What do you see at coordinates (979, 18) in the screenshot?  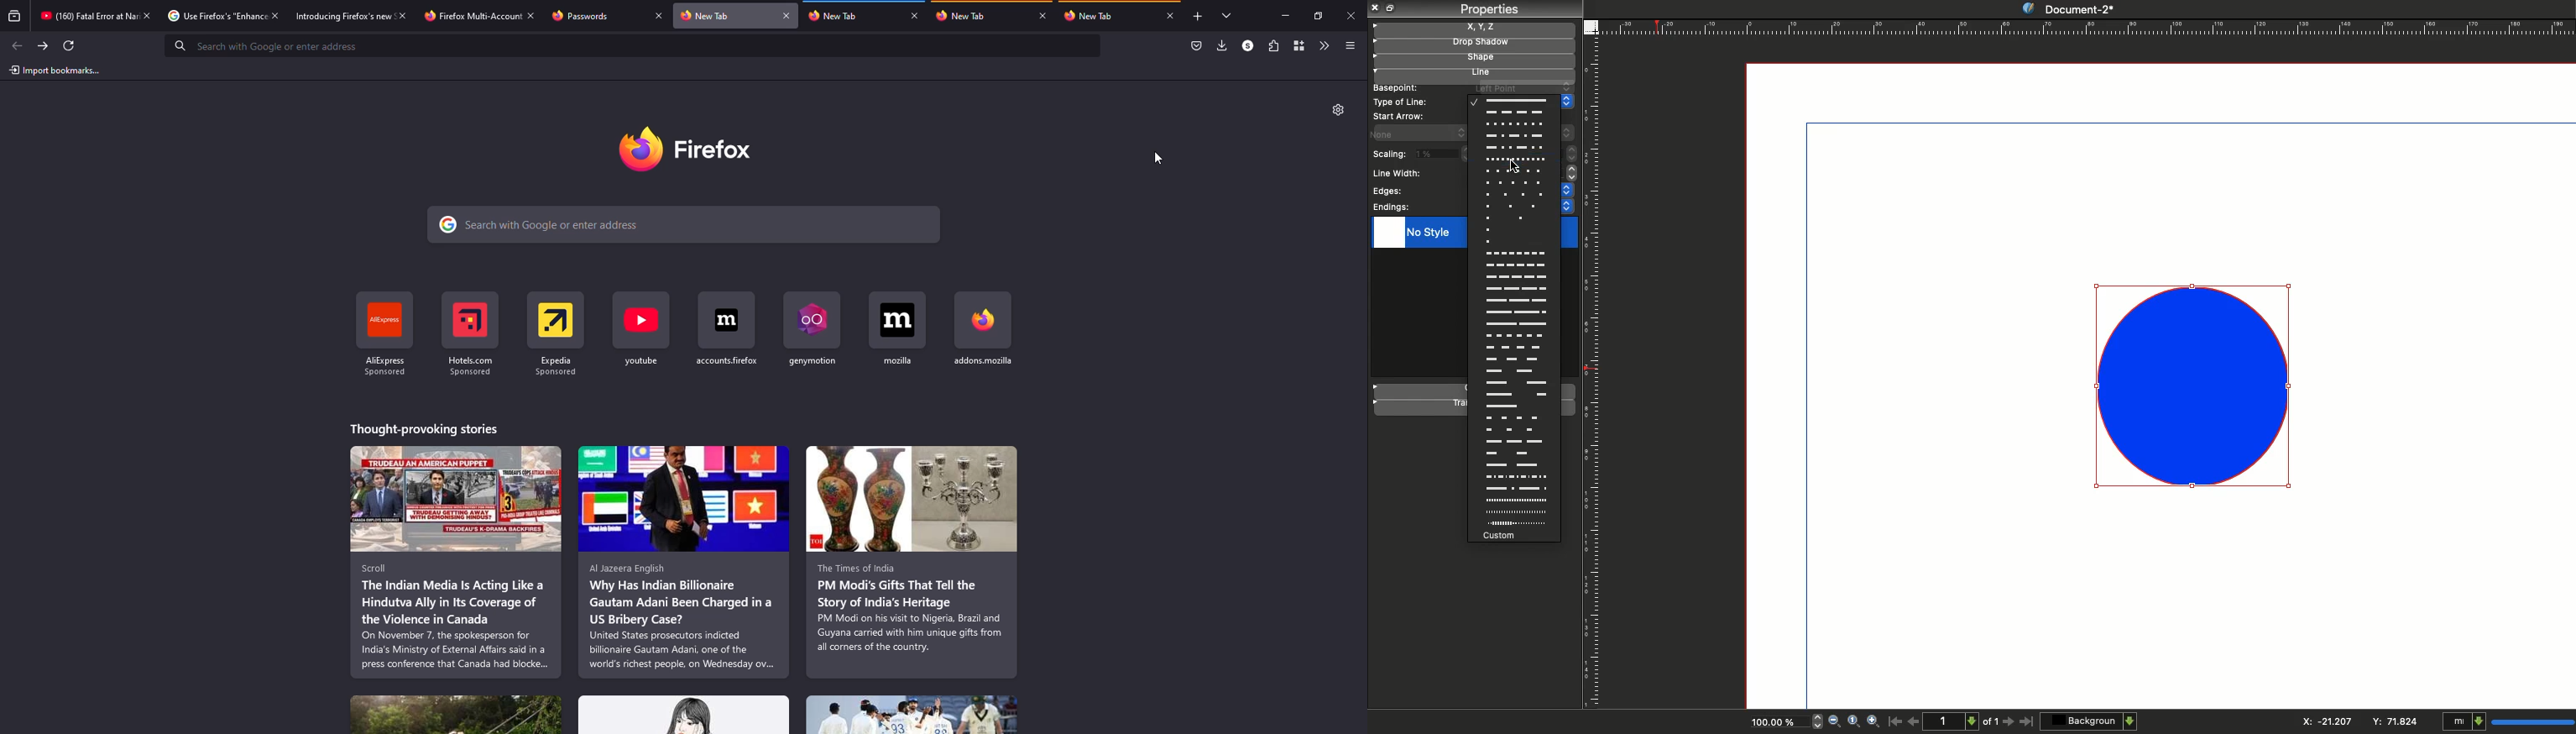 I see `tab` at bounding box center [979, 18].